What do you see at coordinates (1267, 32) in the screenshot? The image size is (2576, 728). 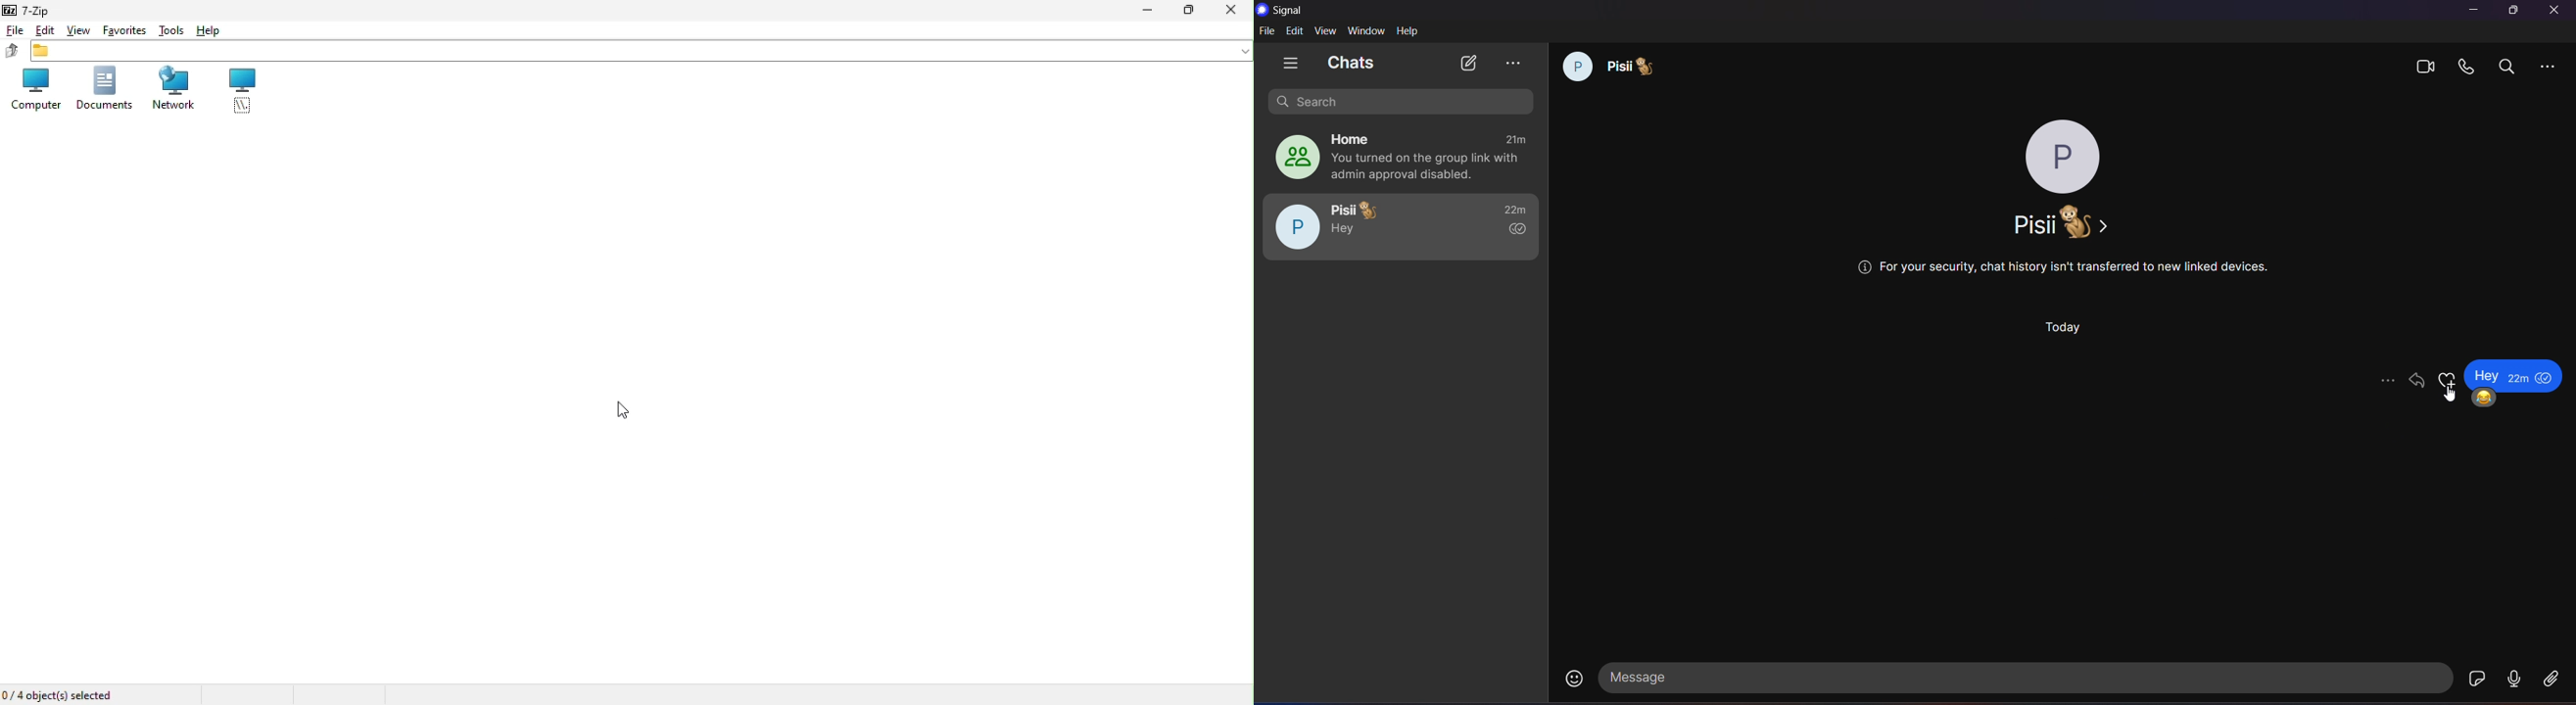 I see `file` at bounding box center [1267, 32].